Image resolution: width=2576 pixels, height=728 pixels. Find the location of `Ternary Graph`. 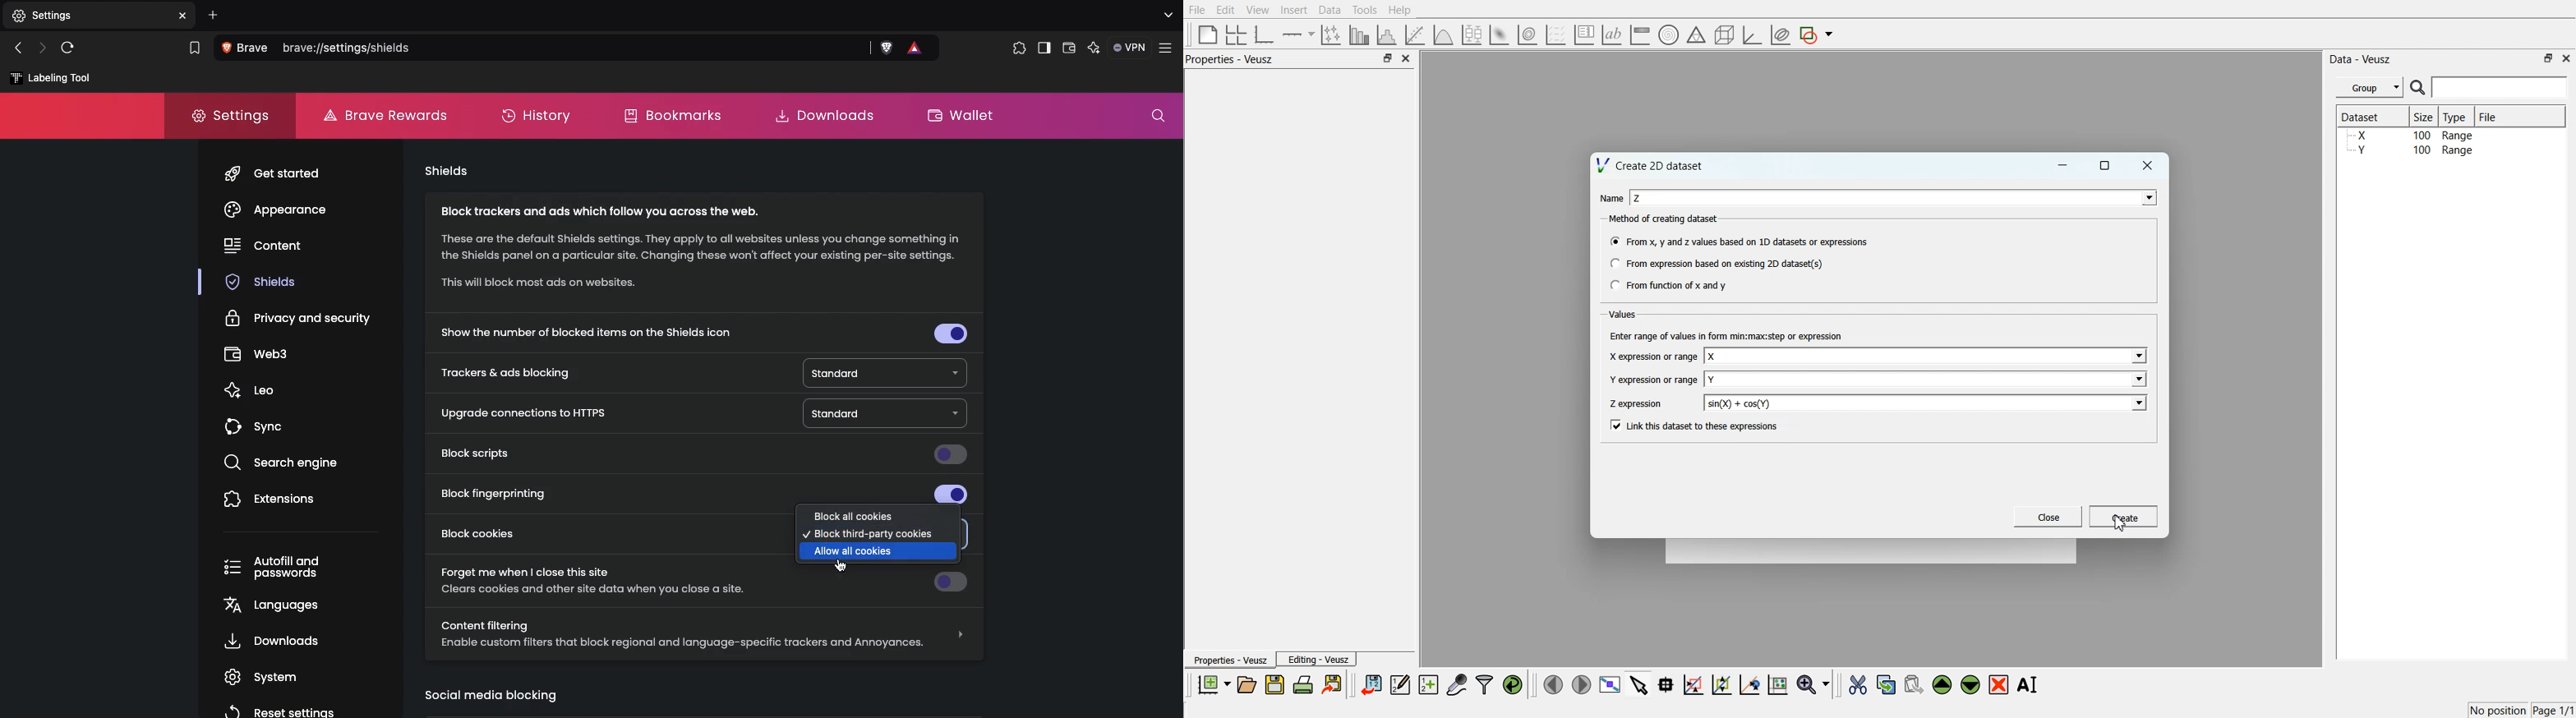

Ternary Graph is located at coordinates (1696, 34).